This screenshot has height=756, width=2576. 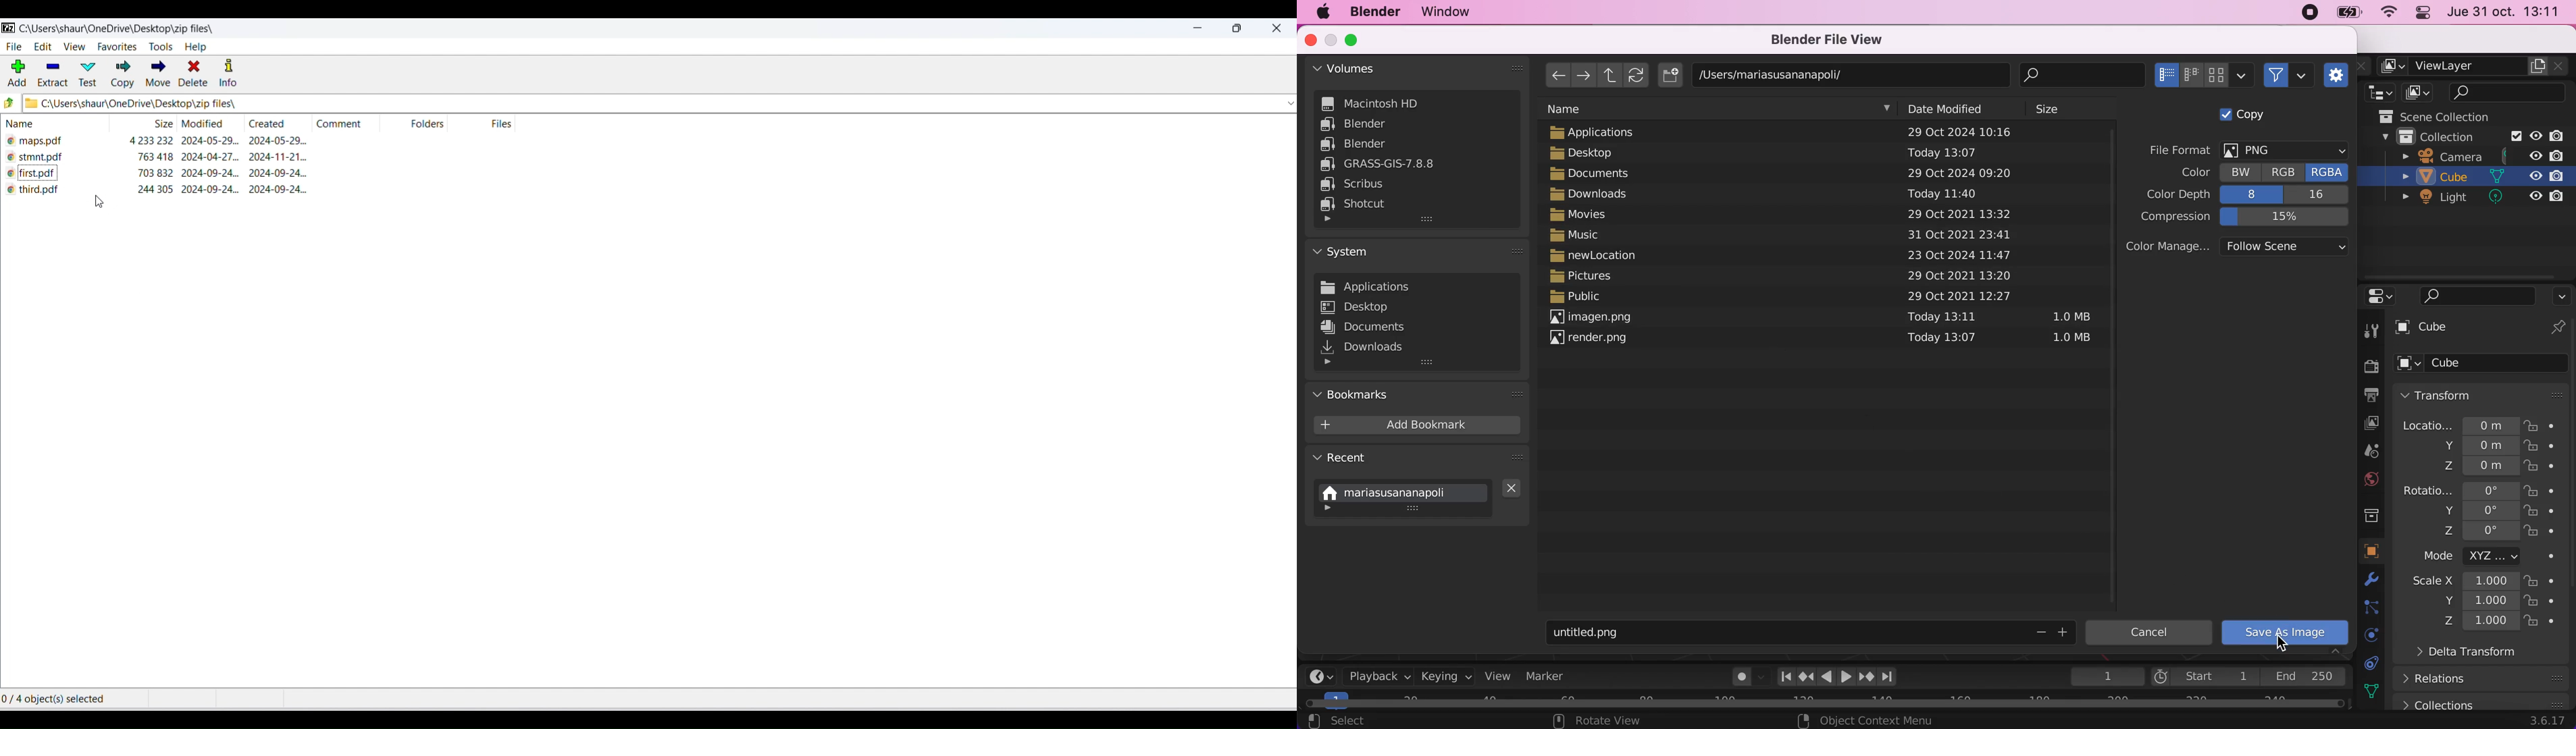 I want to click on relations, so click(x=2441, y=679).